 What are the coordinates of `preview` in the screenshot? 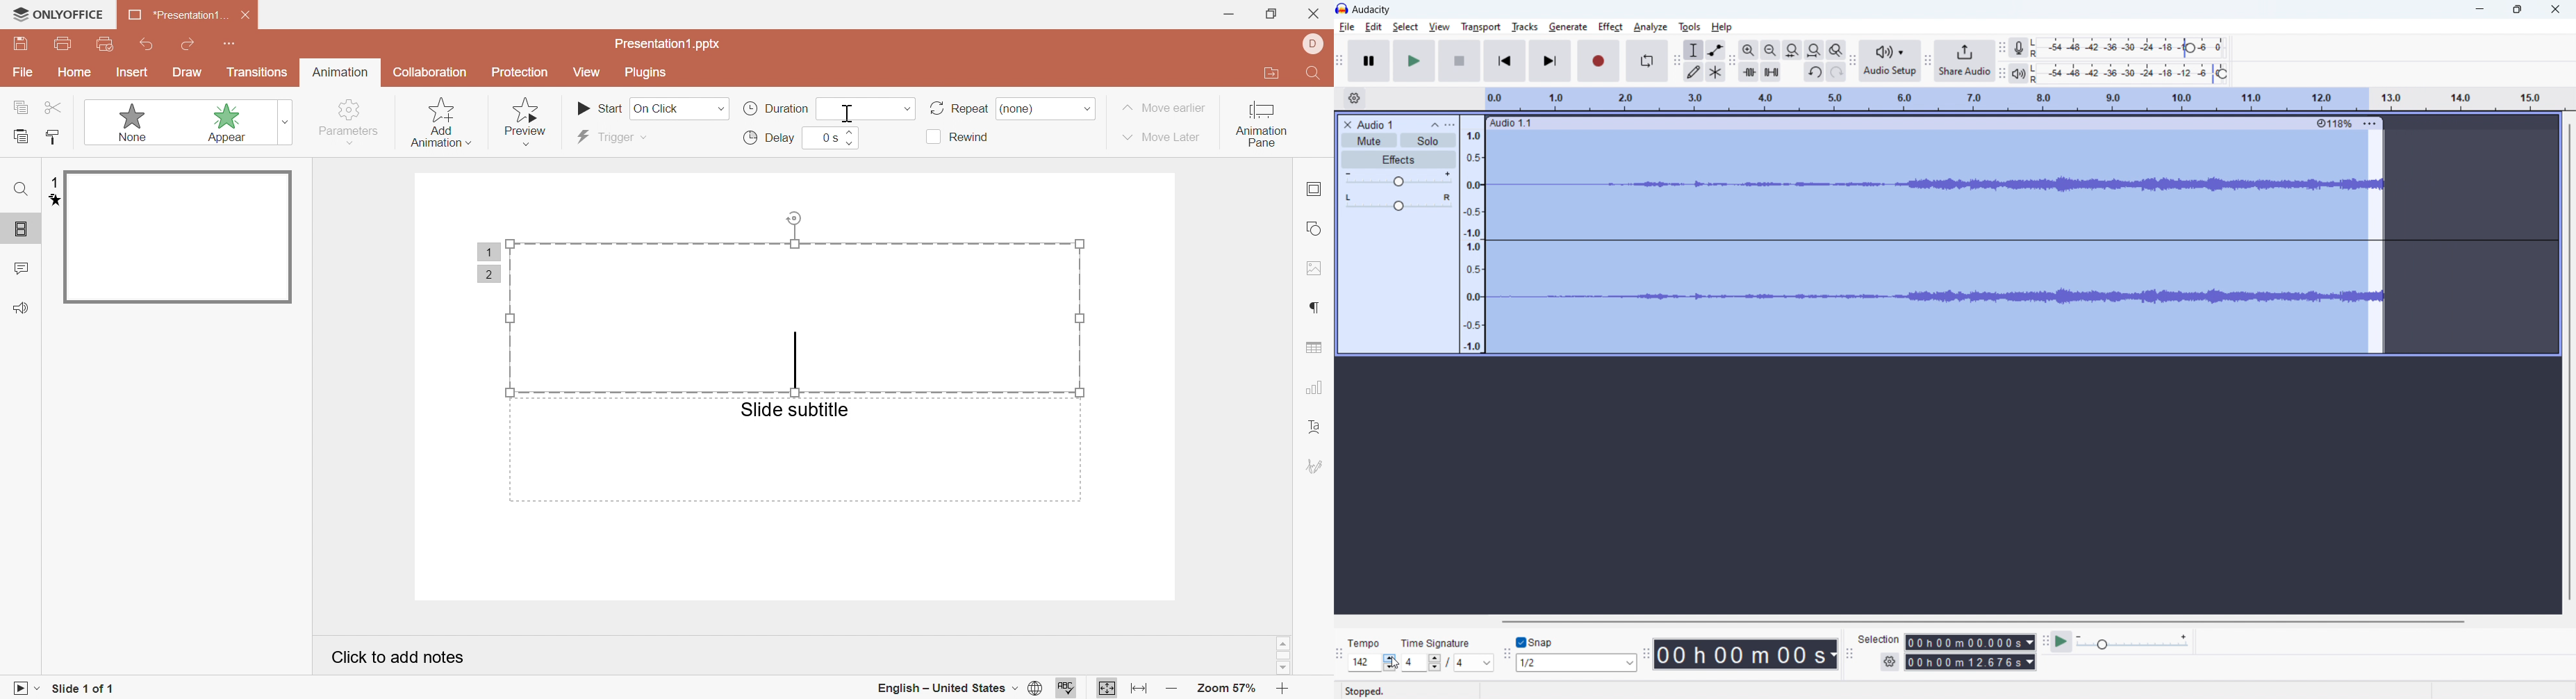 It's located at (529, 123).